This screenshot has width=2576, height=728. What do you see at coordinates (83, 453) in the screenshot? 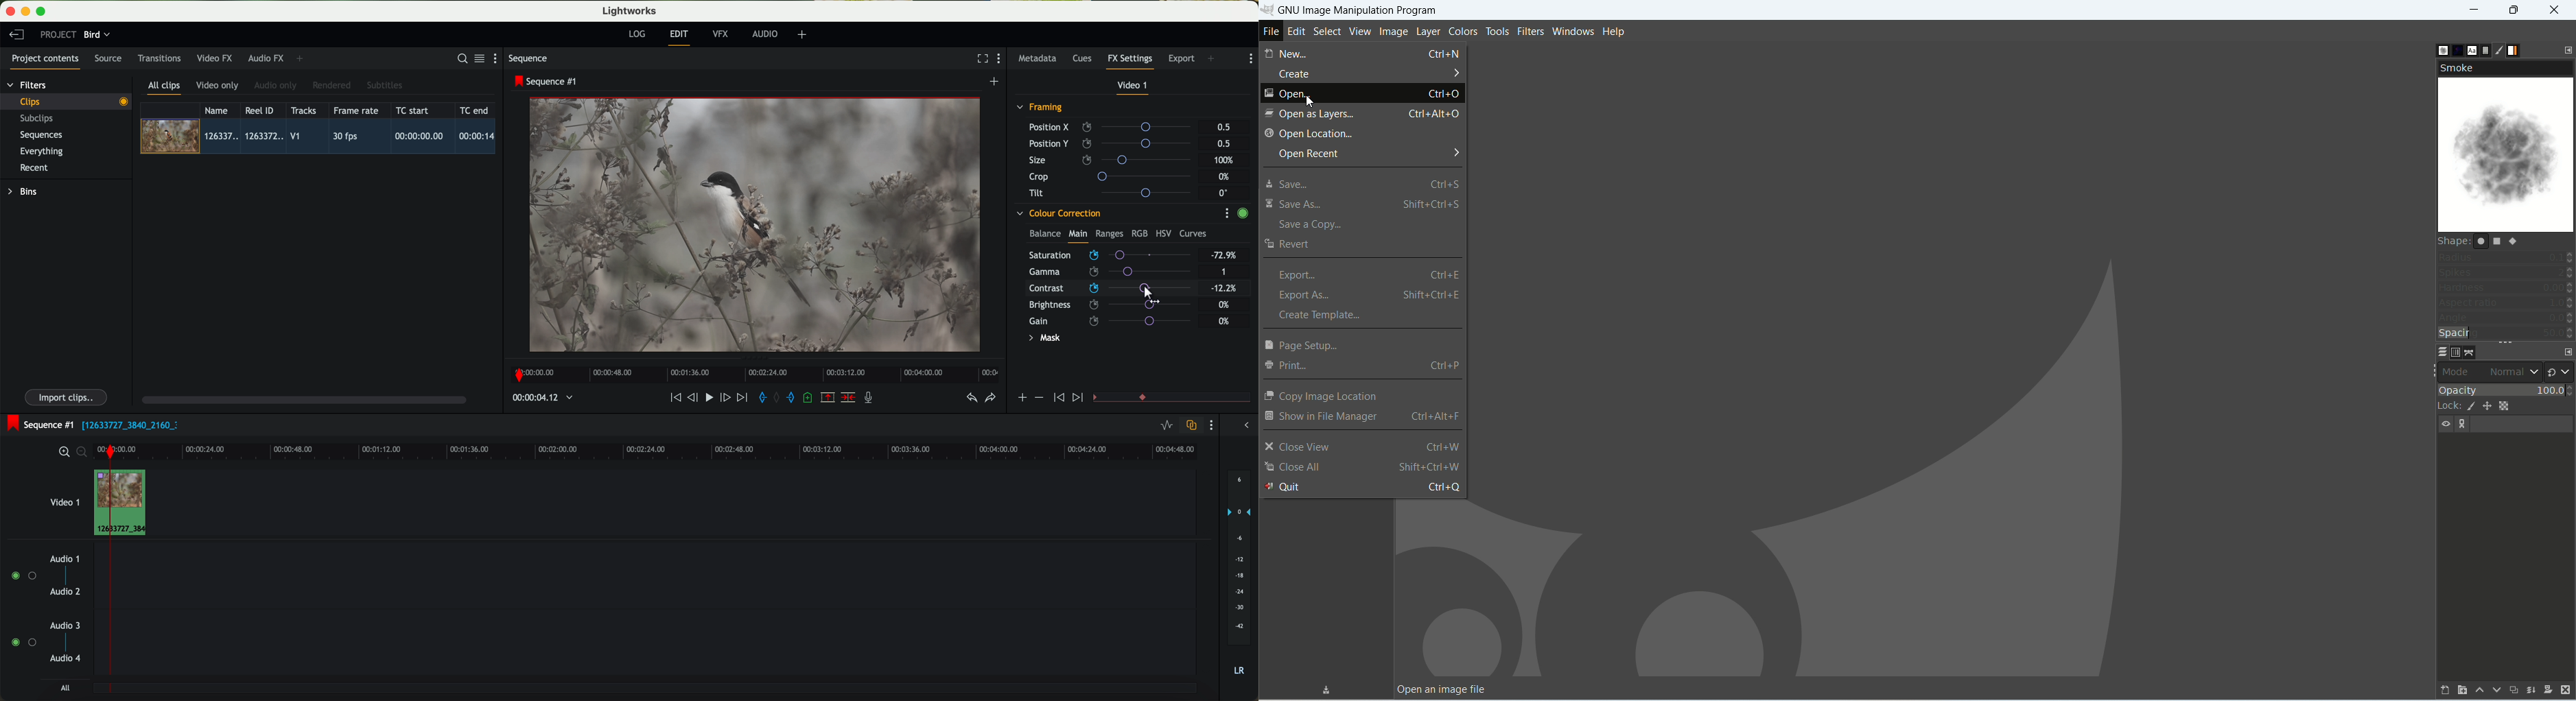
I see `zoom out` at bounding box center [83, 453].